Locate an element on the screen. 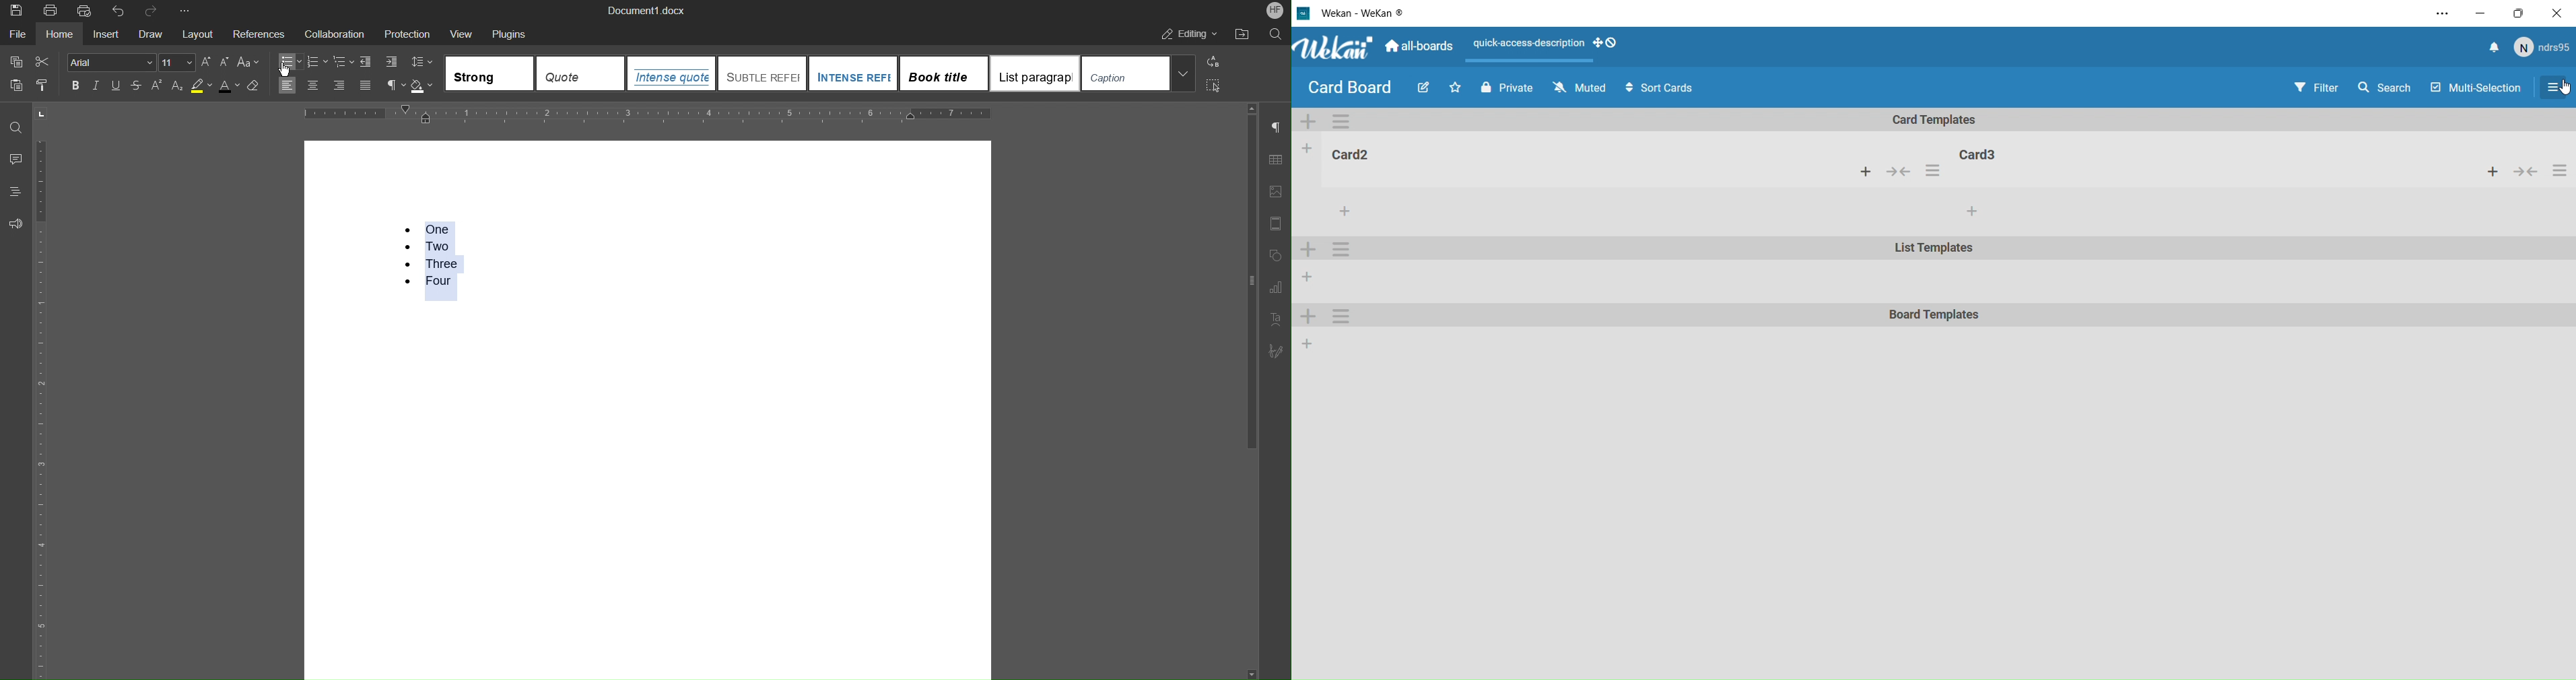  Numbered List is located at coordinates (428, 254).